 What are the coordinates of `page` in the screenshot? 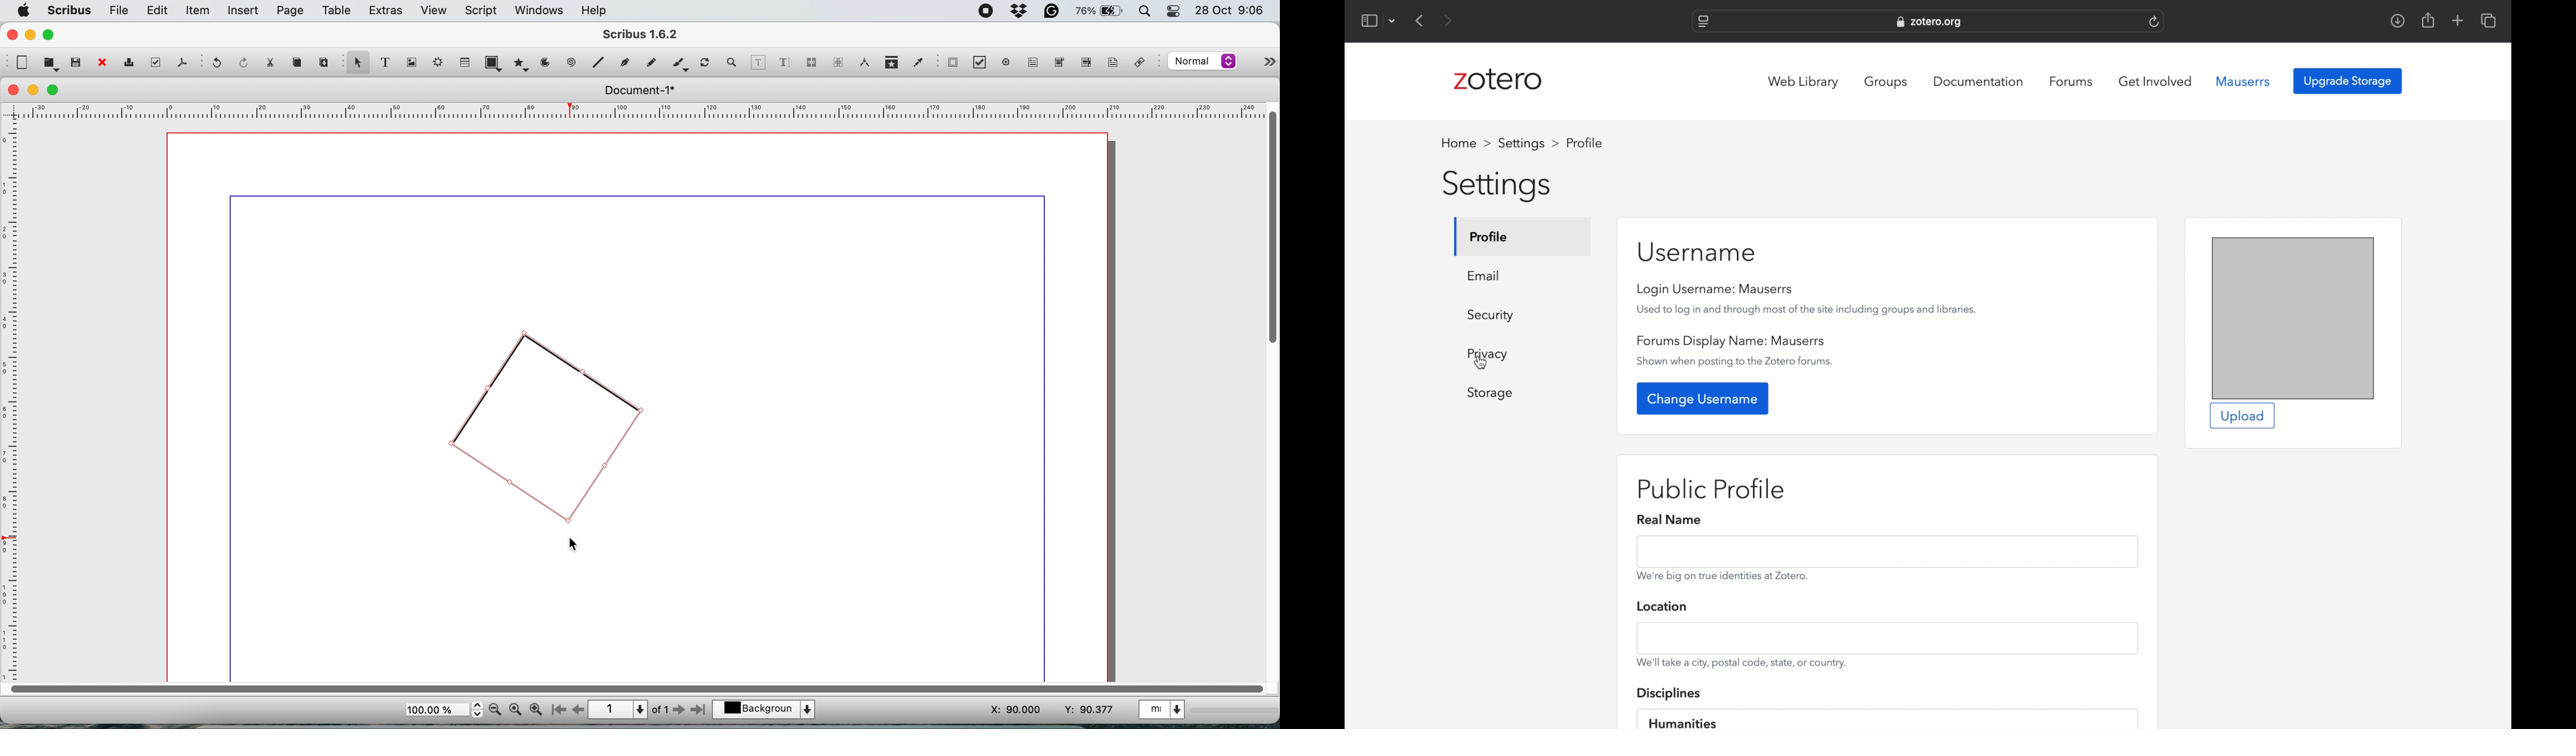 It's located at (290, 11).